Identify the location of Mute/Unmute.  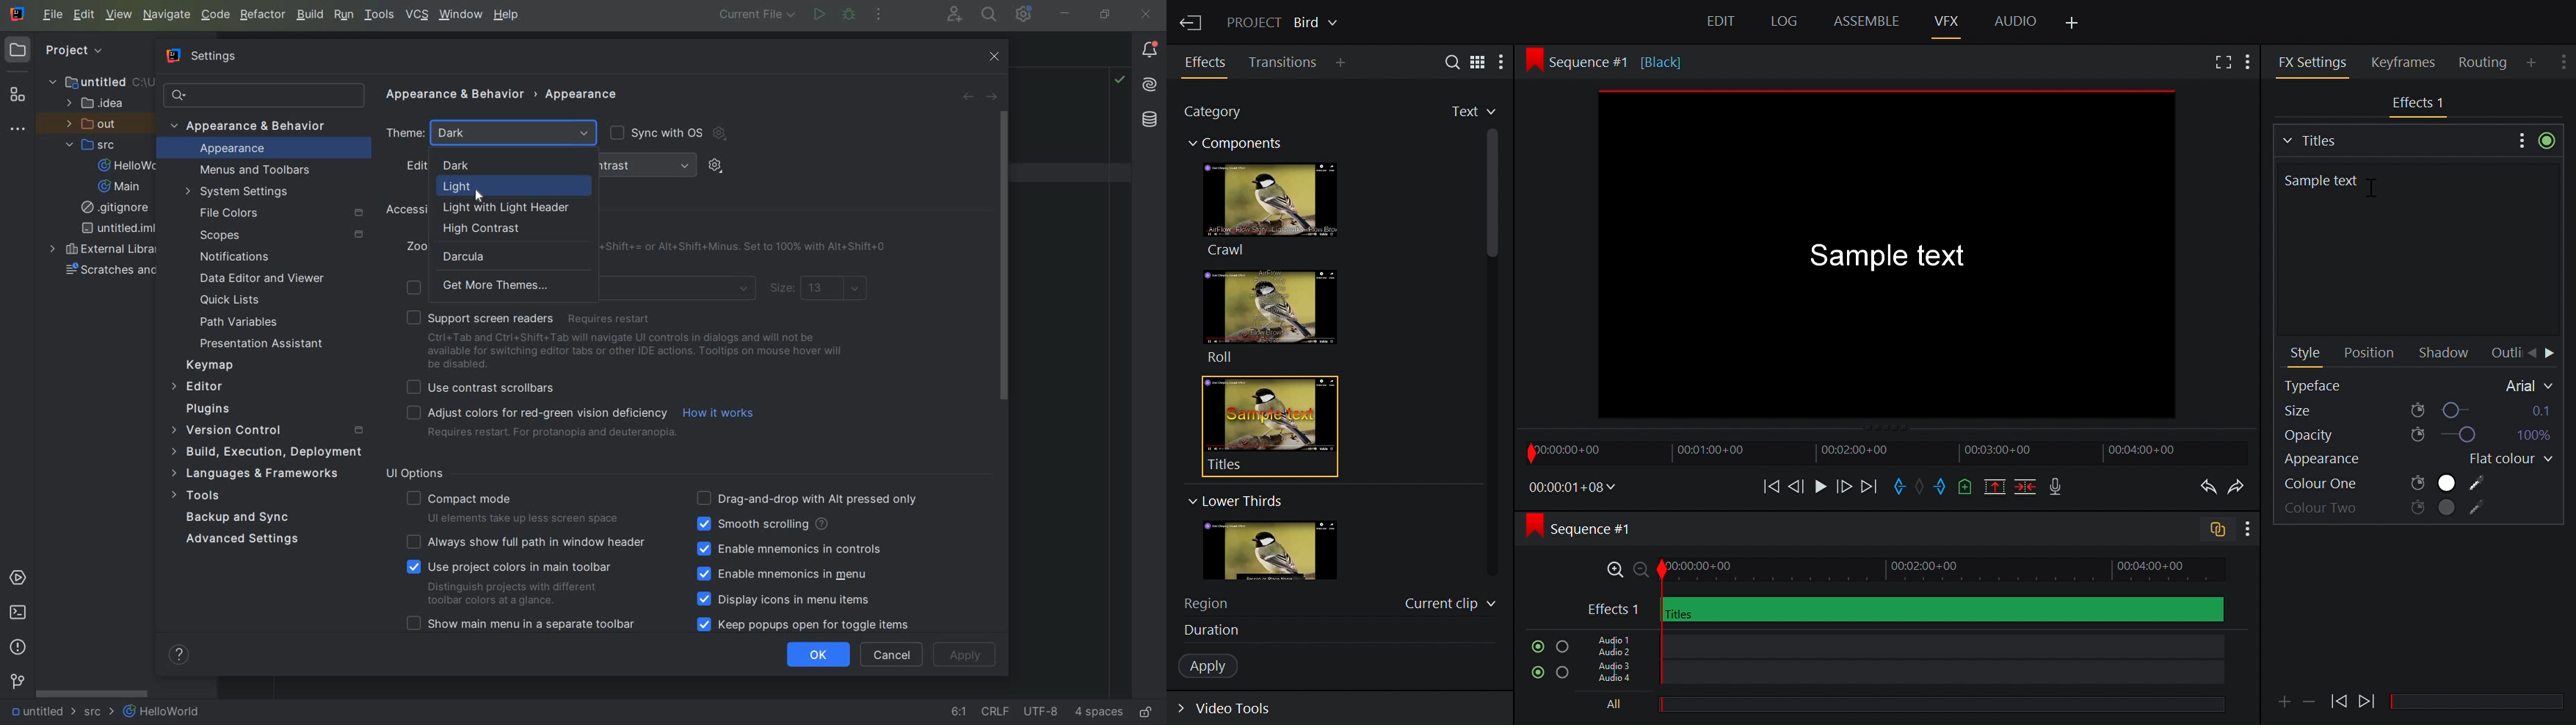
(1534, 673).